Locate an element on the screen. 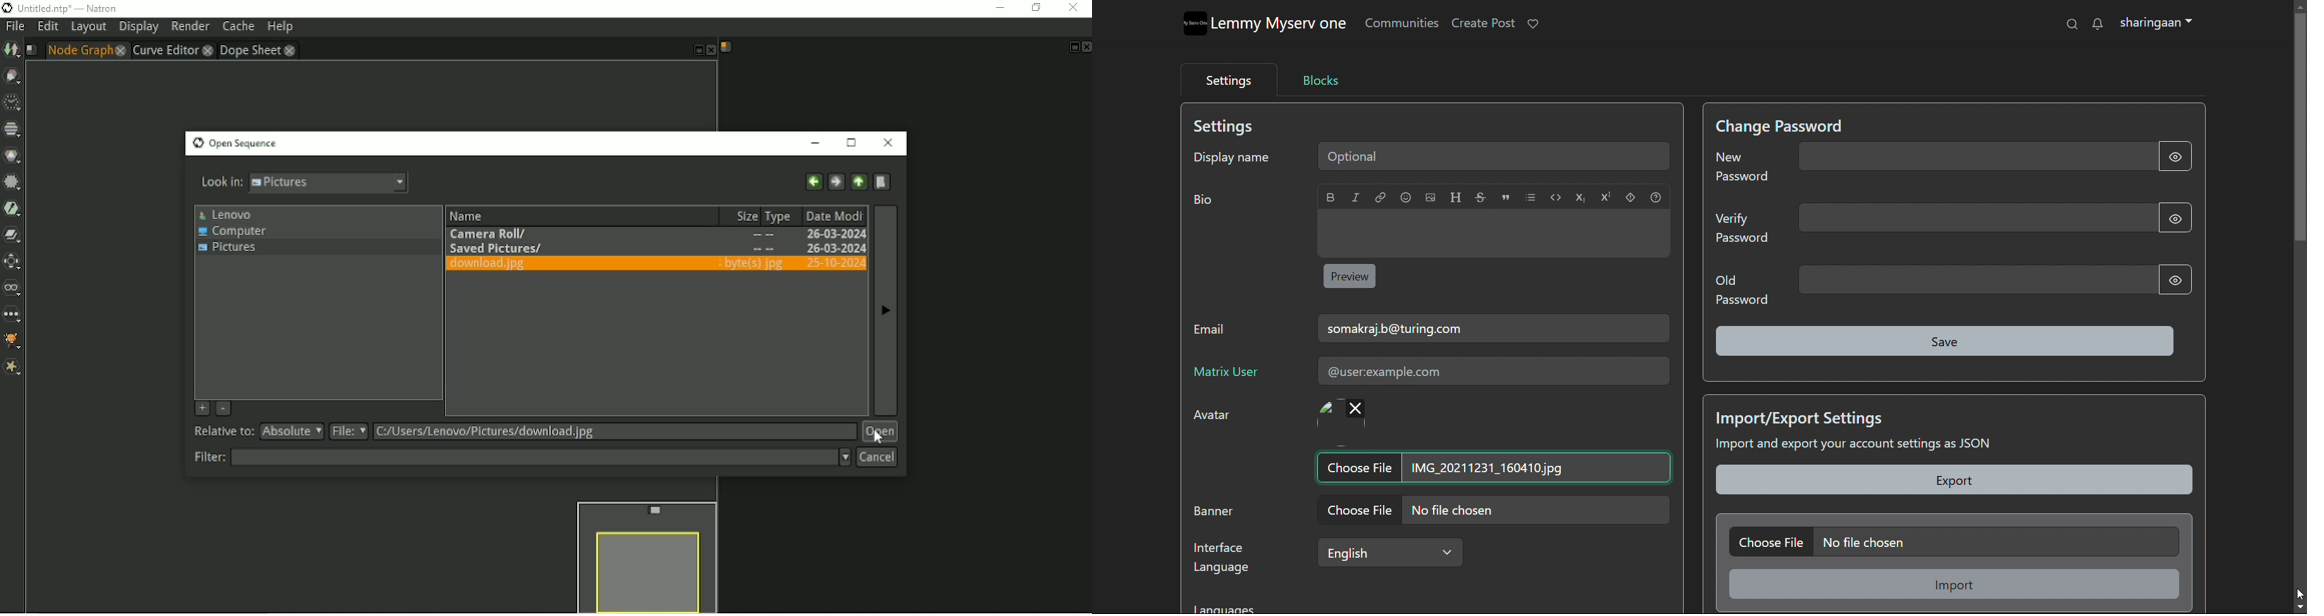 Image resolution: width=2324 pixels, height=616 pixels. Bio is located at coordinates (1208, 203).